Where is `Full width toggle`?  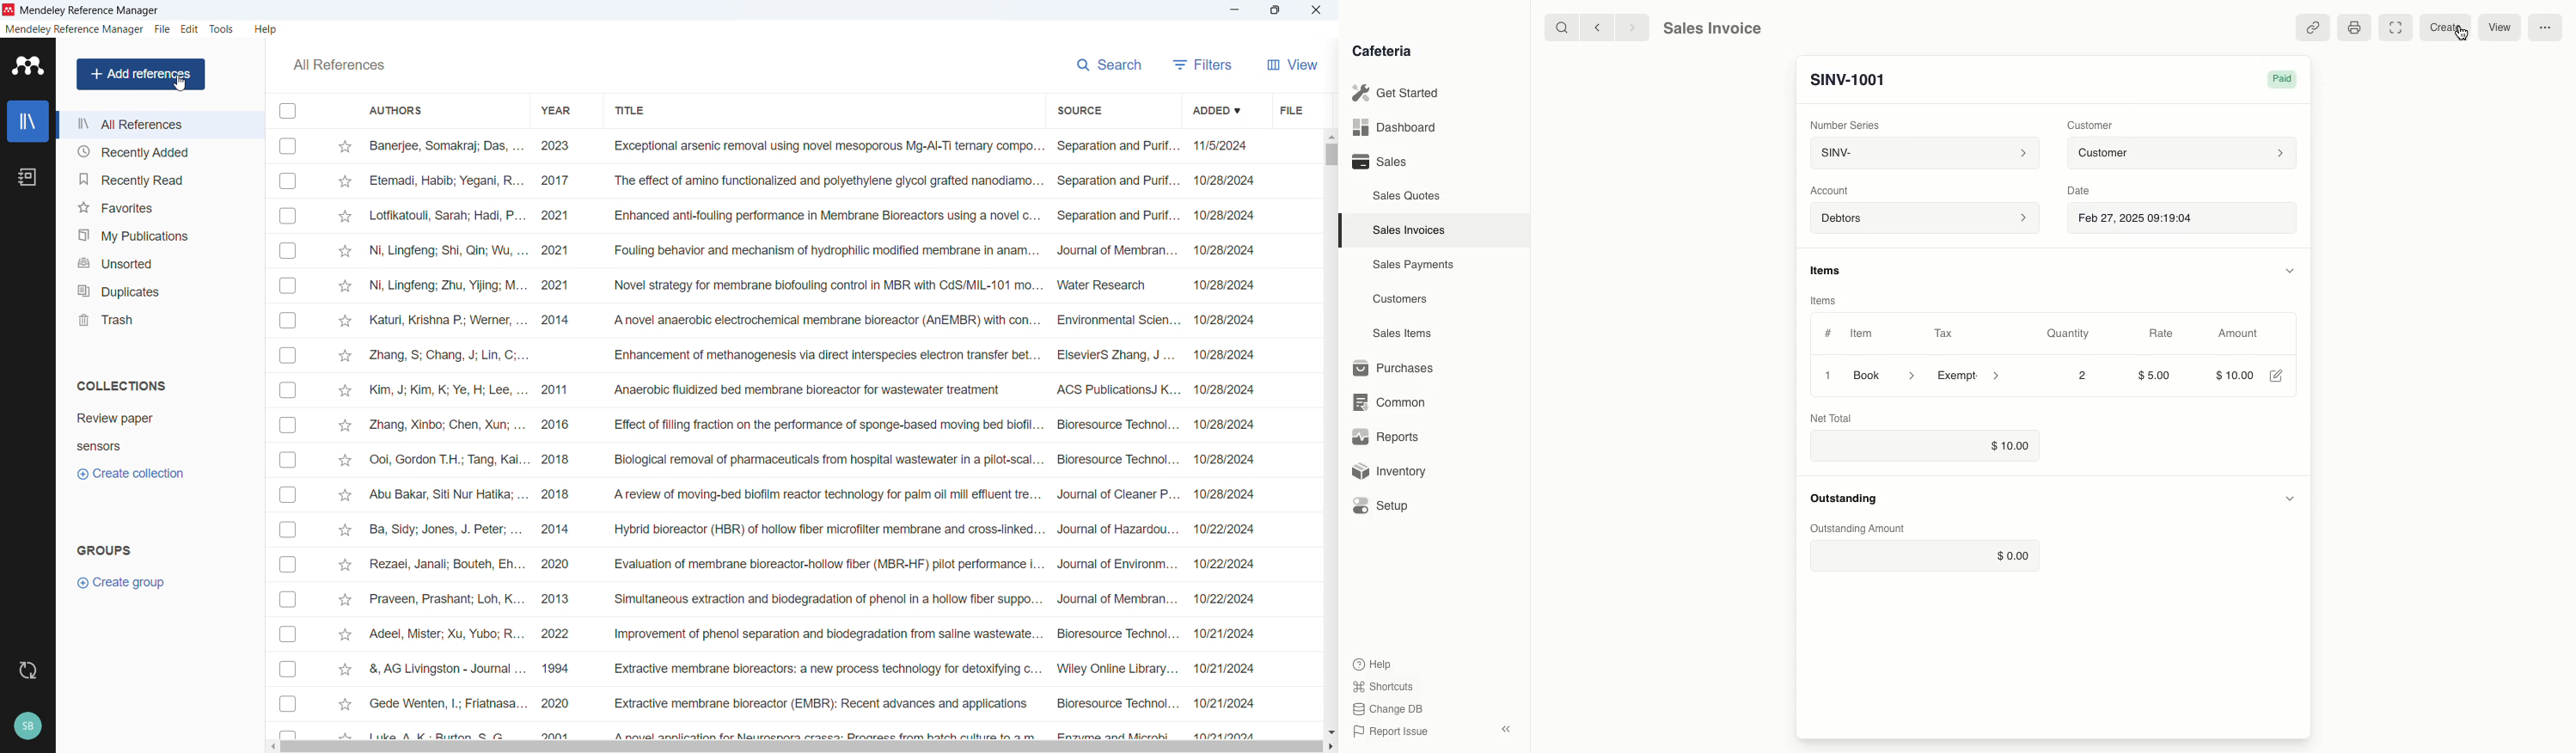 Full width toggle is located at coordinates (2395, 27).